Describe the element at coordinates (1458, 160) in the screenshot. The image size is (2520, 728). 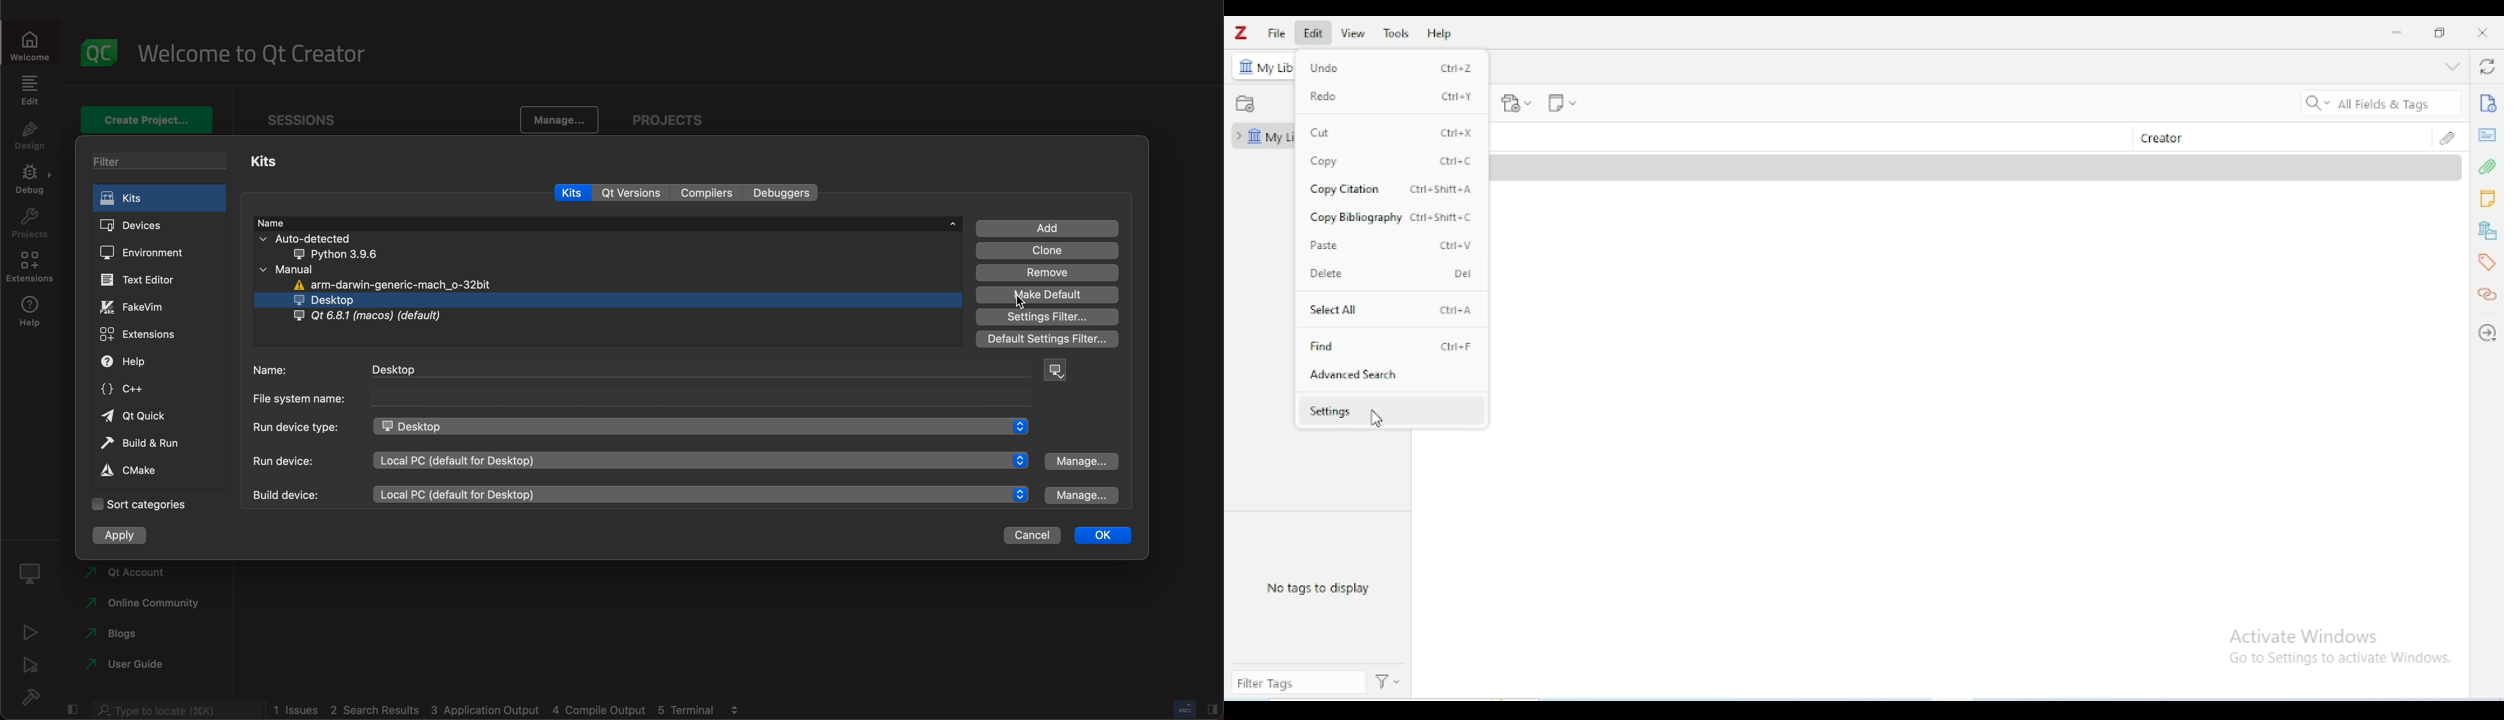
I see `ctrl+C` at that location.